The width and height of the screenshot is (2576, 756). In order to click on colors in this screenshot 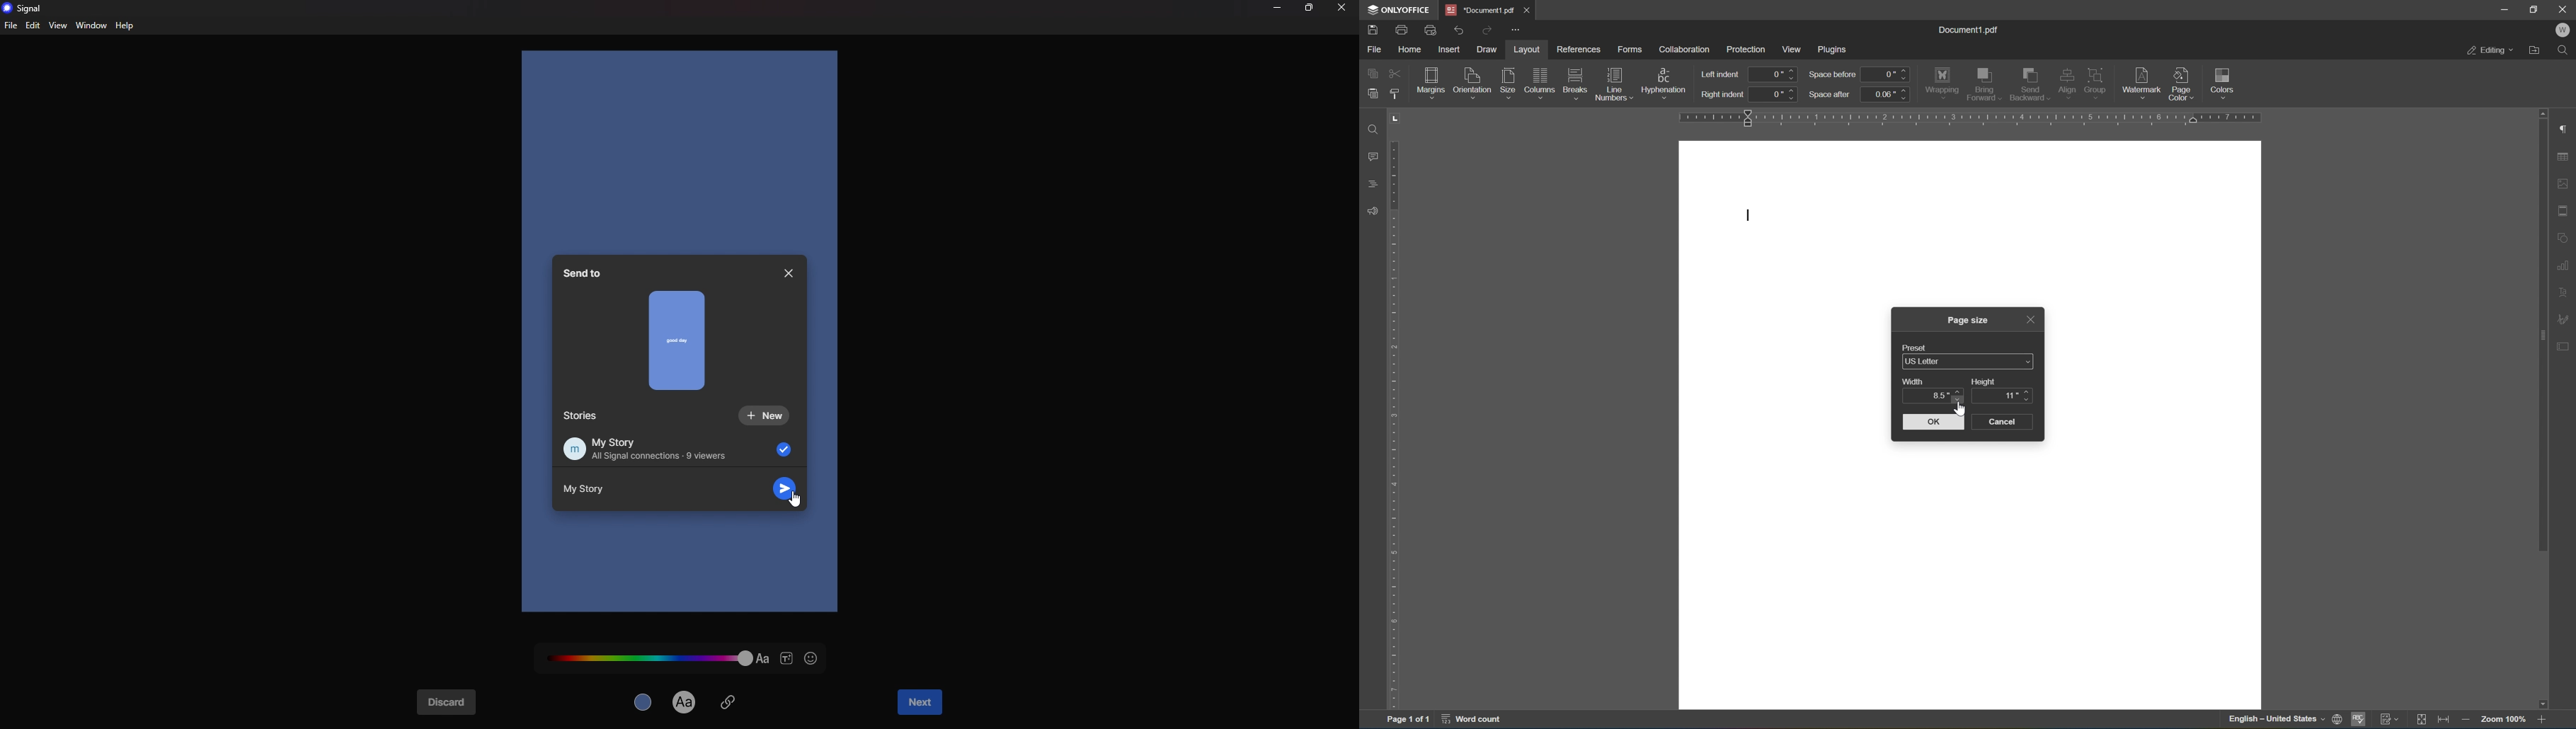, I will do `click(2225, 82)`.